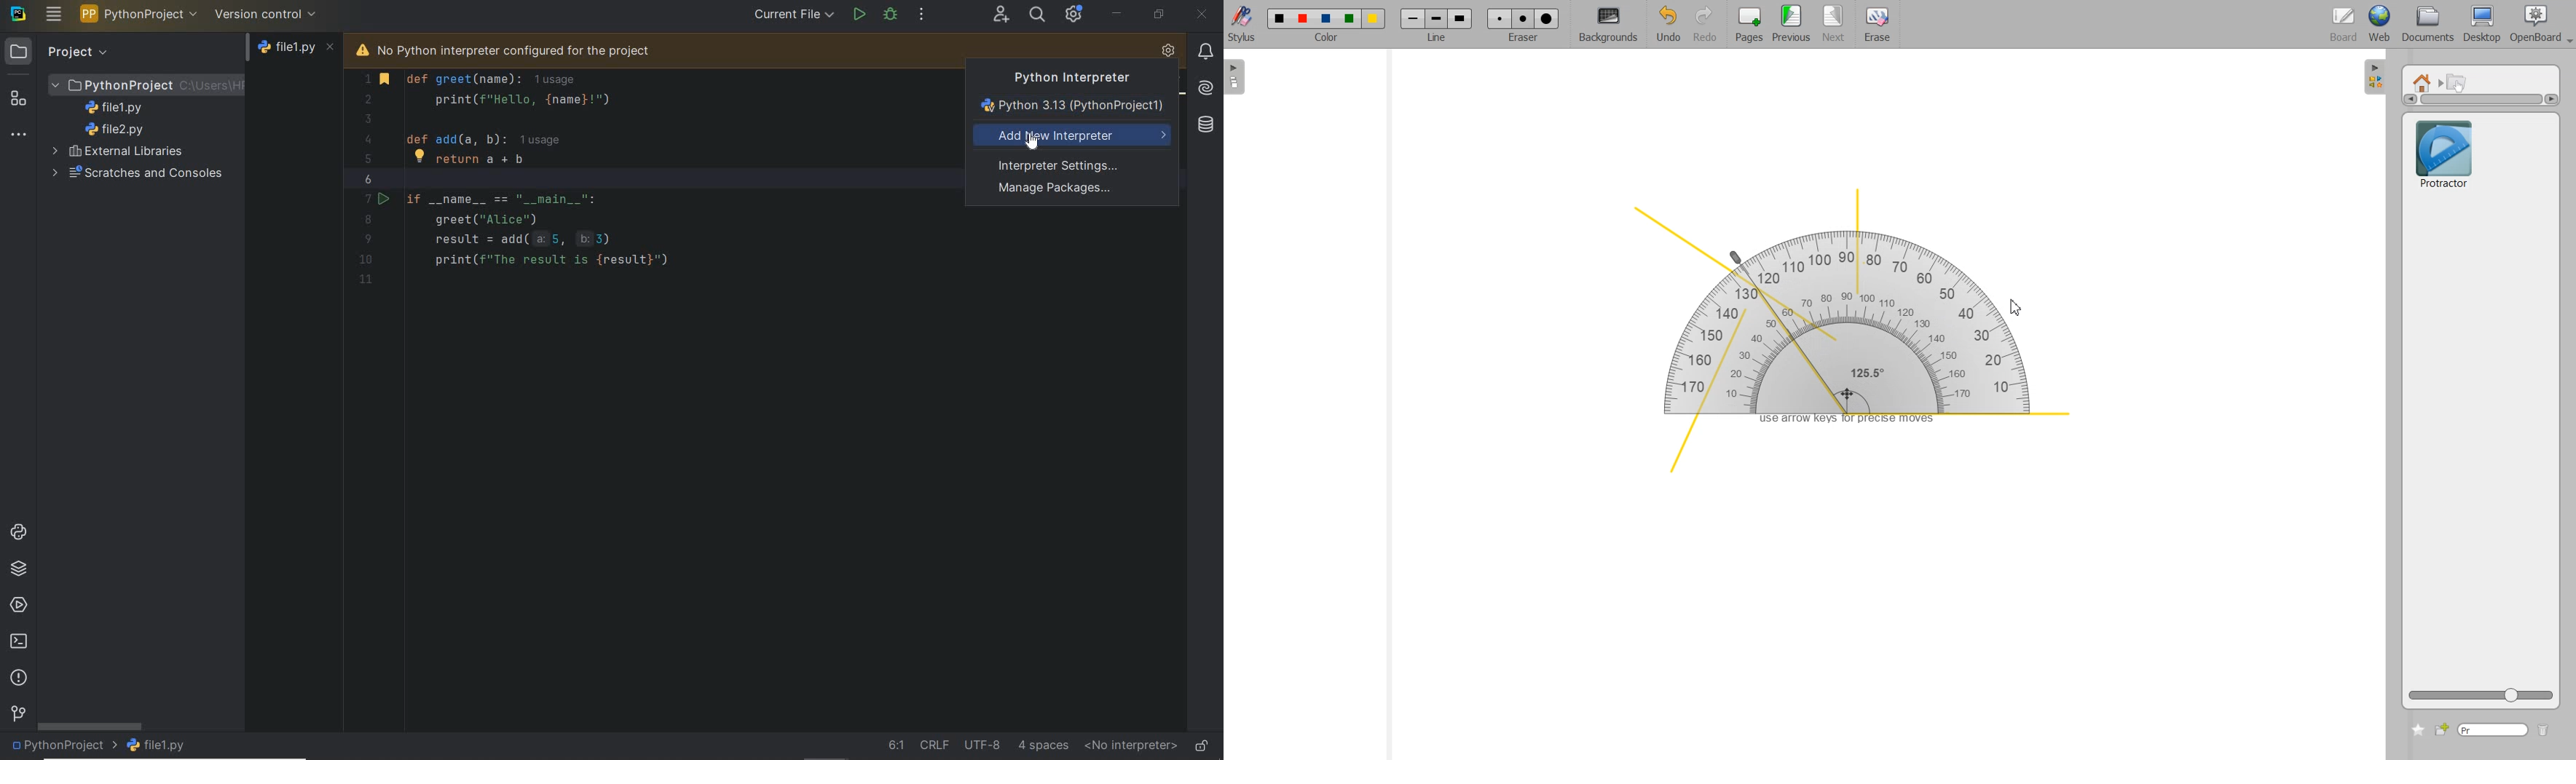 The width and height of the screenshot is (2576, 784). I want to click on more tool windows, so click(18, 135).